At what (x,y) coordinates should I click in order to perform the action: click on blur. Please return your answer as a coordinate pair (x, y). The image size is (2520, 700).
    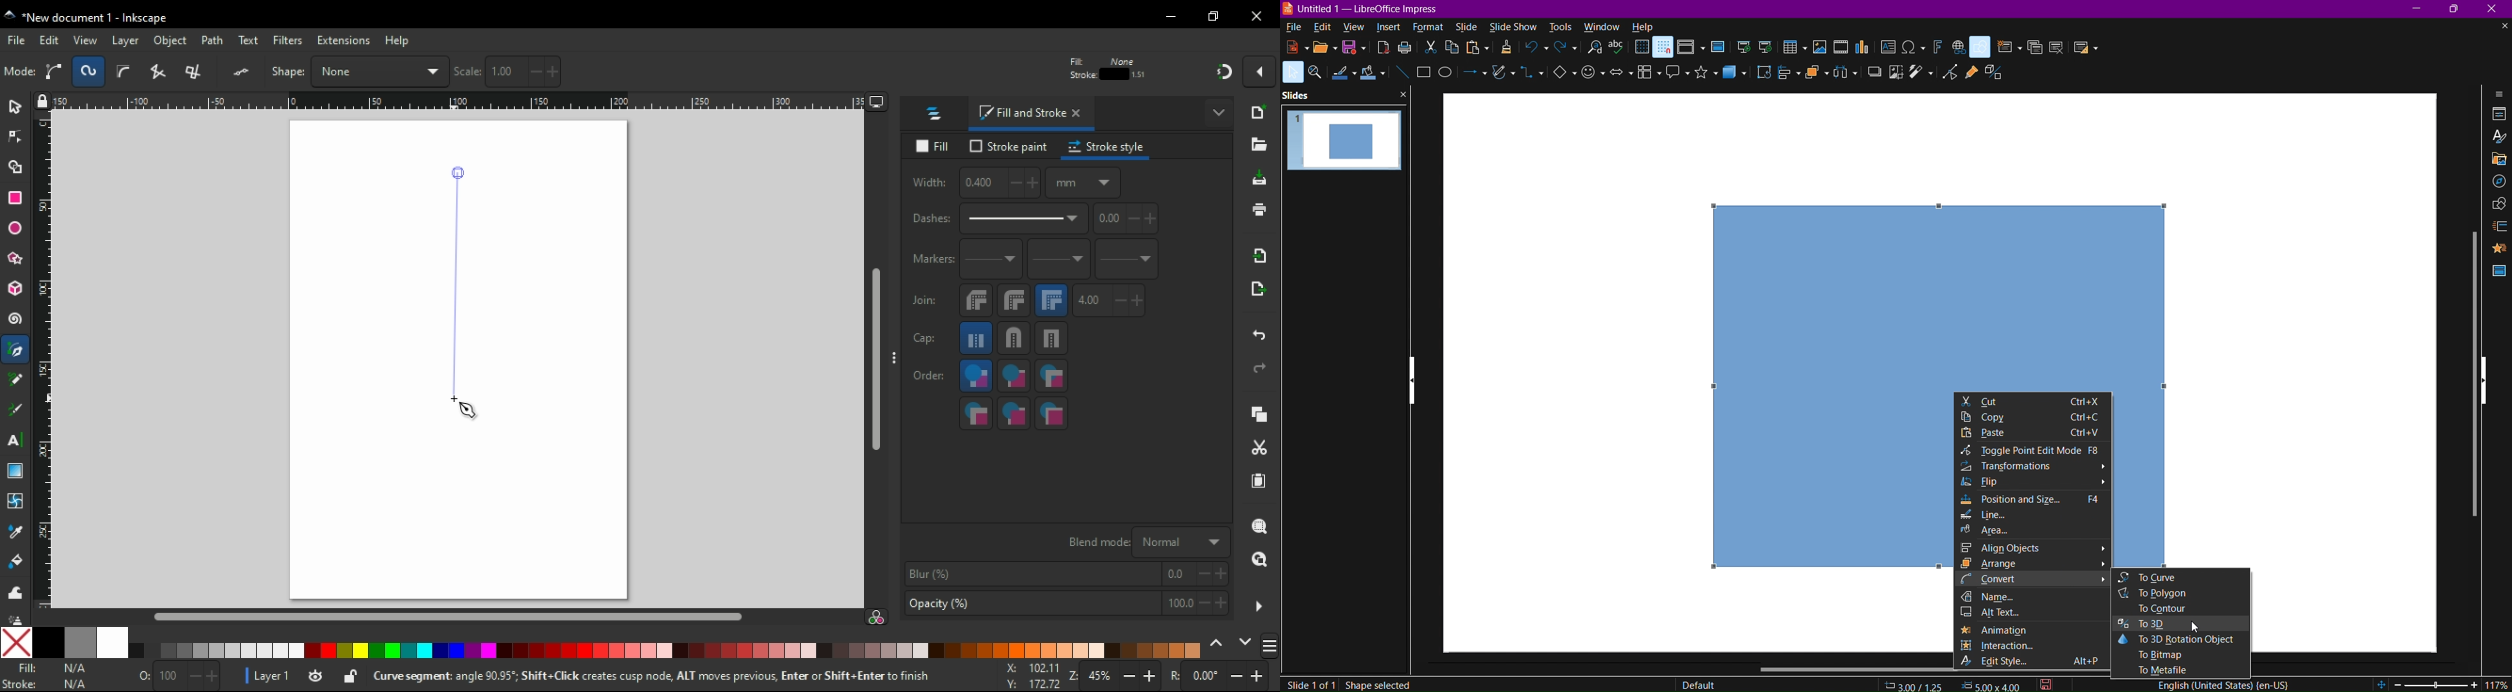
    Looking at the image, I should click on (1064, 574).